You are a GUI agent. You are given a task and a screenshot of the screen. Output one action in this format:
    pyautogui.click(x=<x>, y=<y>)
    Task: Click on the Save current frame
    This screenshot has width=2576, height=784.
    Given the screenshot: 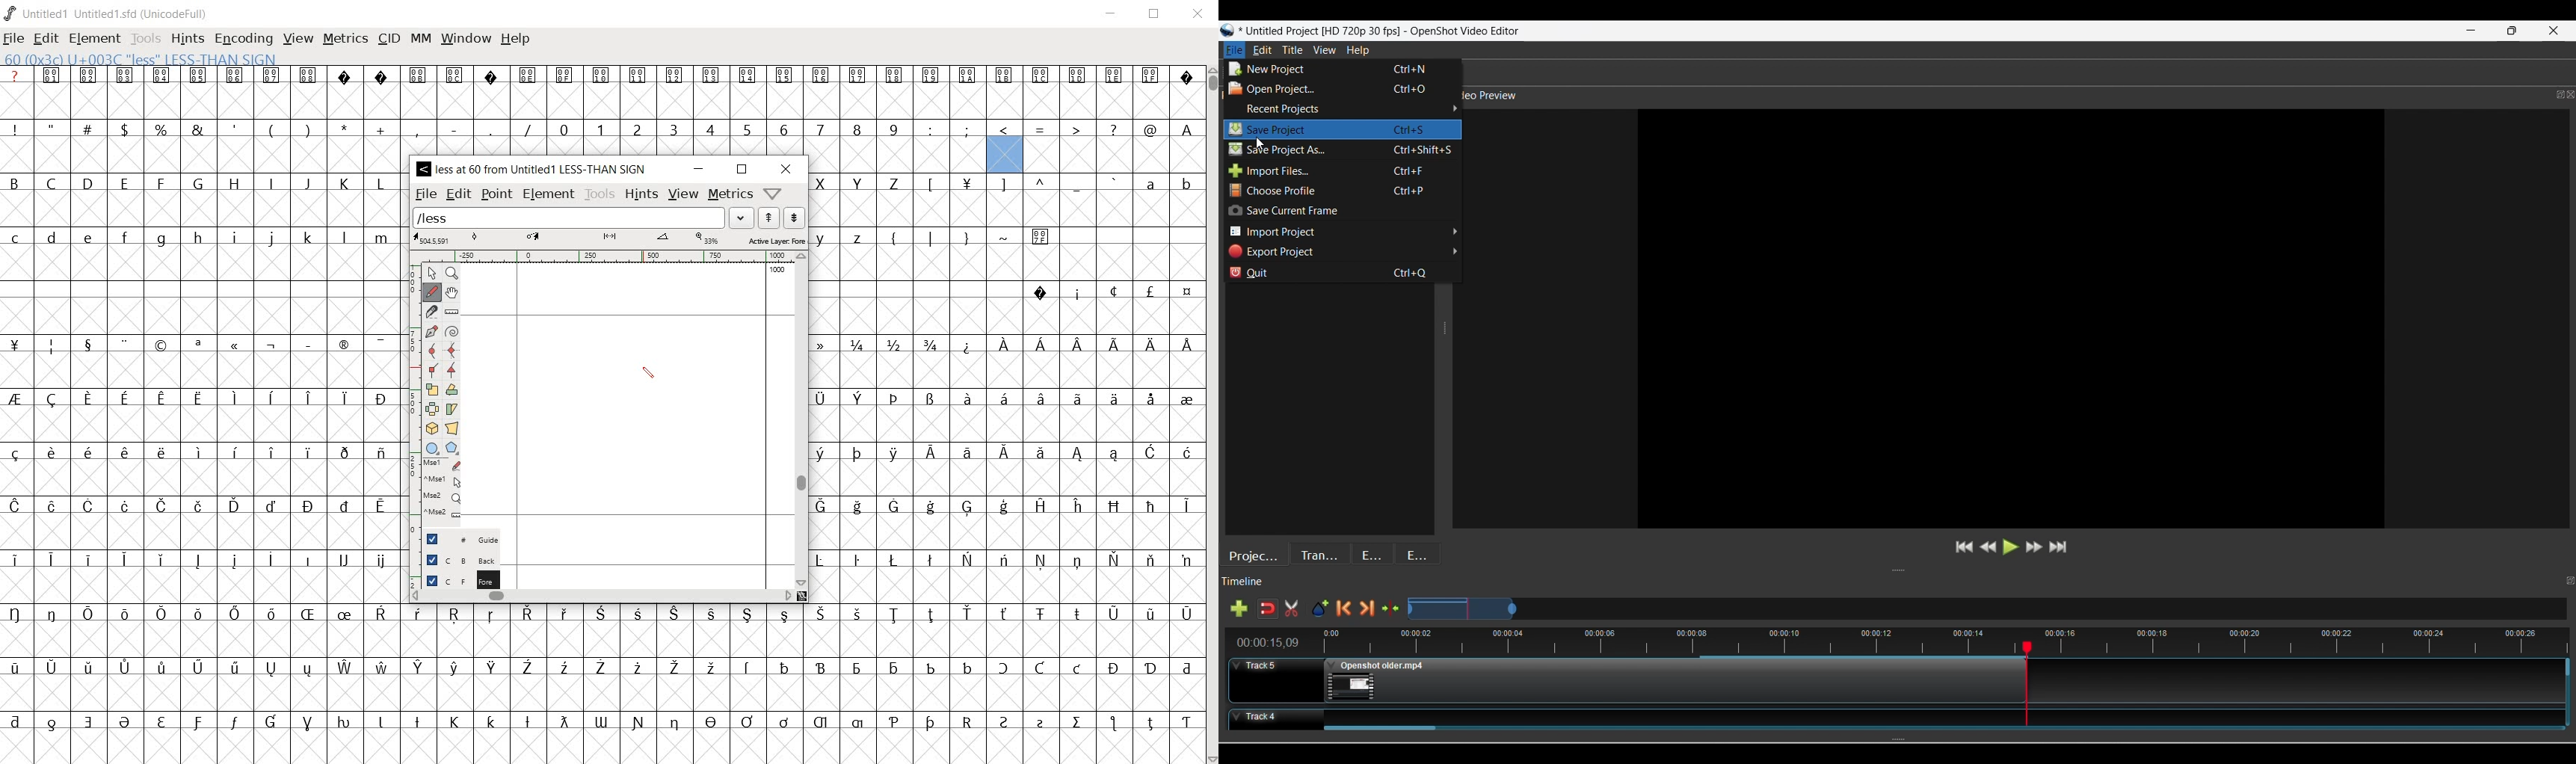 What is the action you would take?
    pyautogui.click(x=1341, y=211)
    